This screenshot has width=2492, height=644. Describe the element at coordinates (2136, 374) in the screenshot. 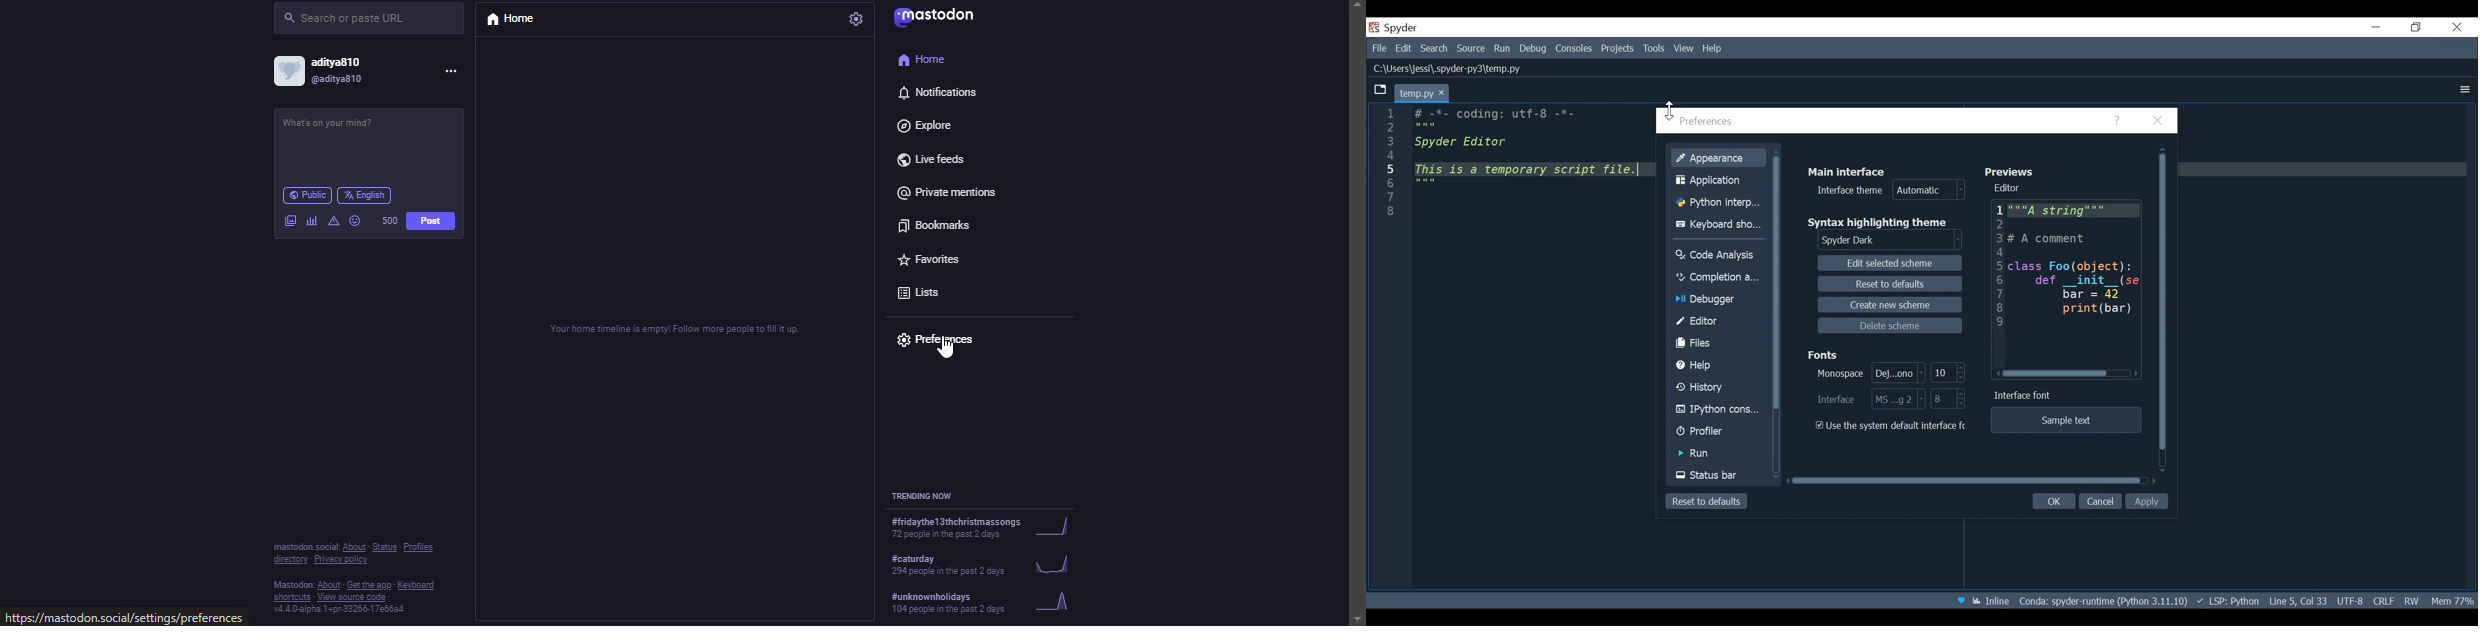

I see `Scroll Right` at that location.